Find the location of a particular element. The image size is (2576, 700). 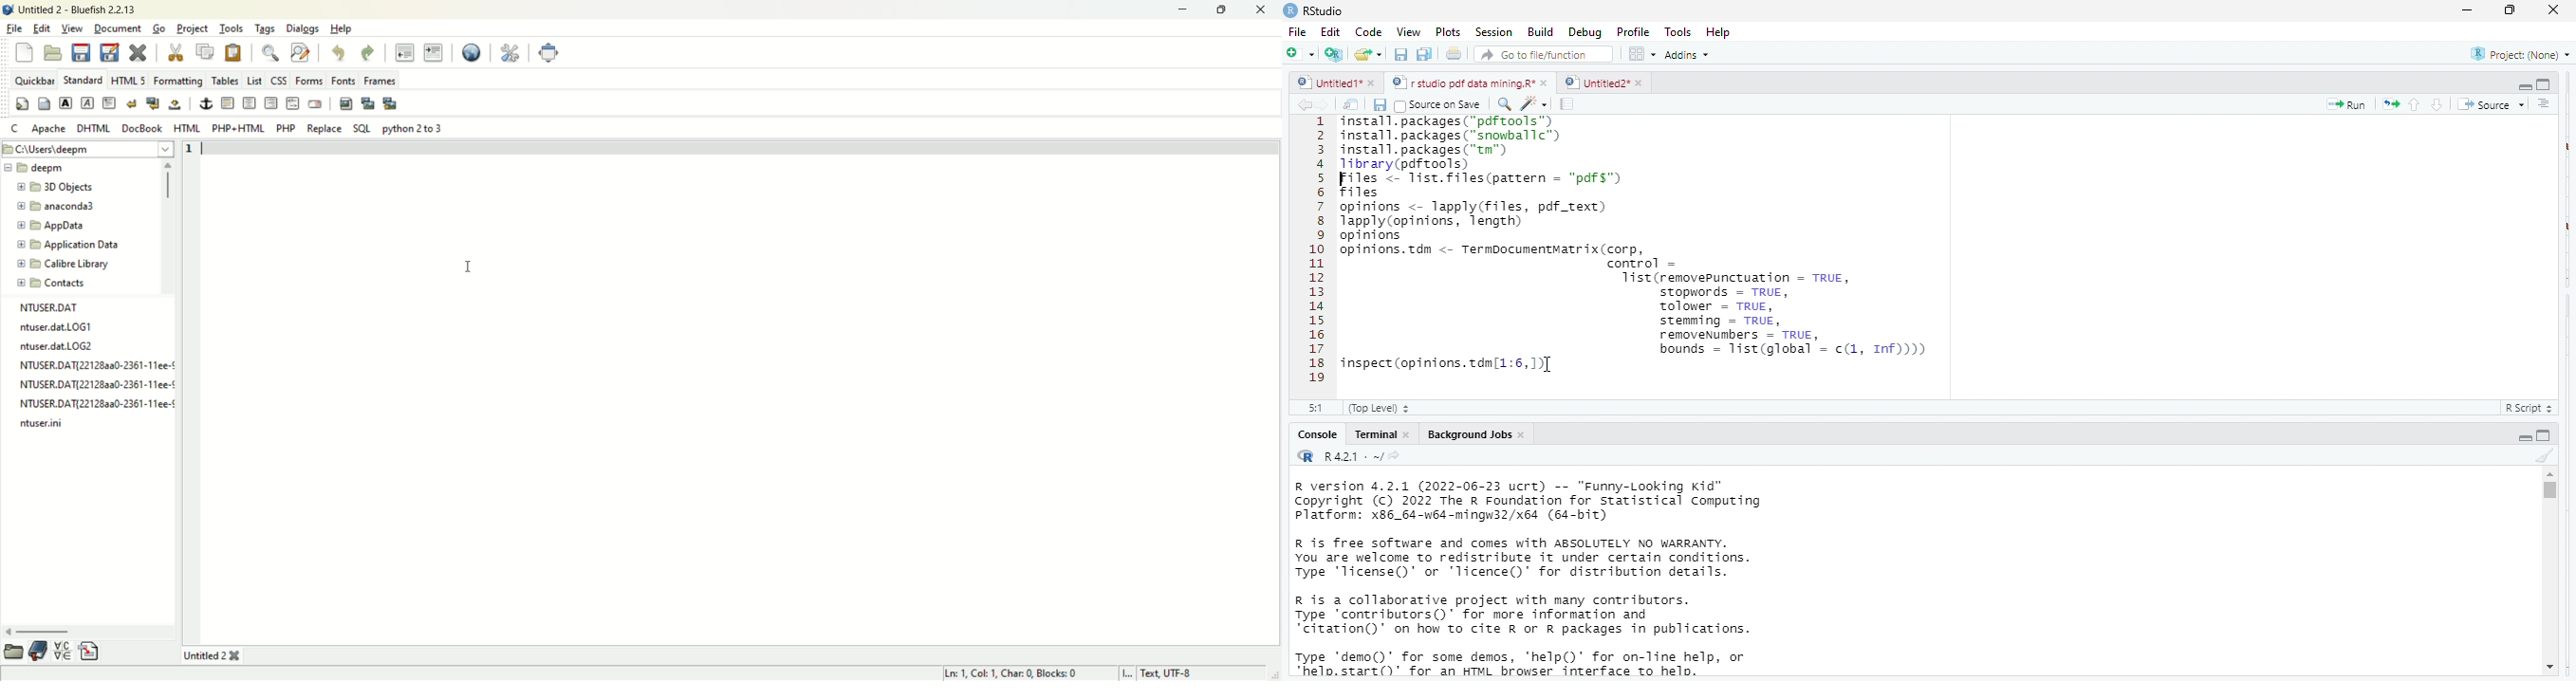

body is located at coordinates (43, 103).